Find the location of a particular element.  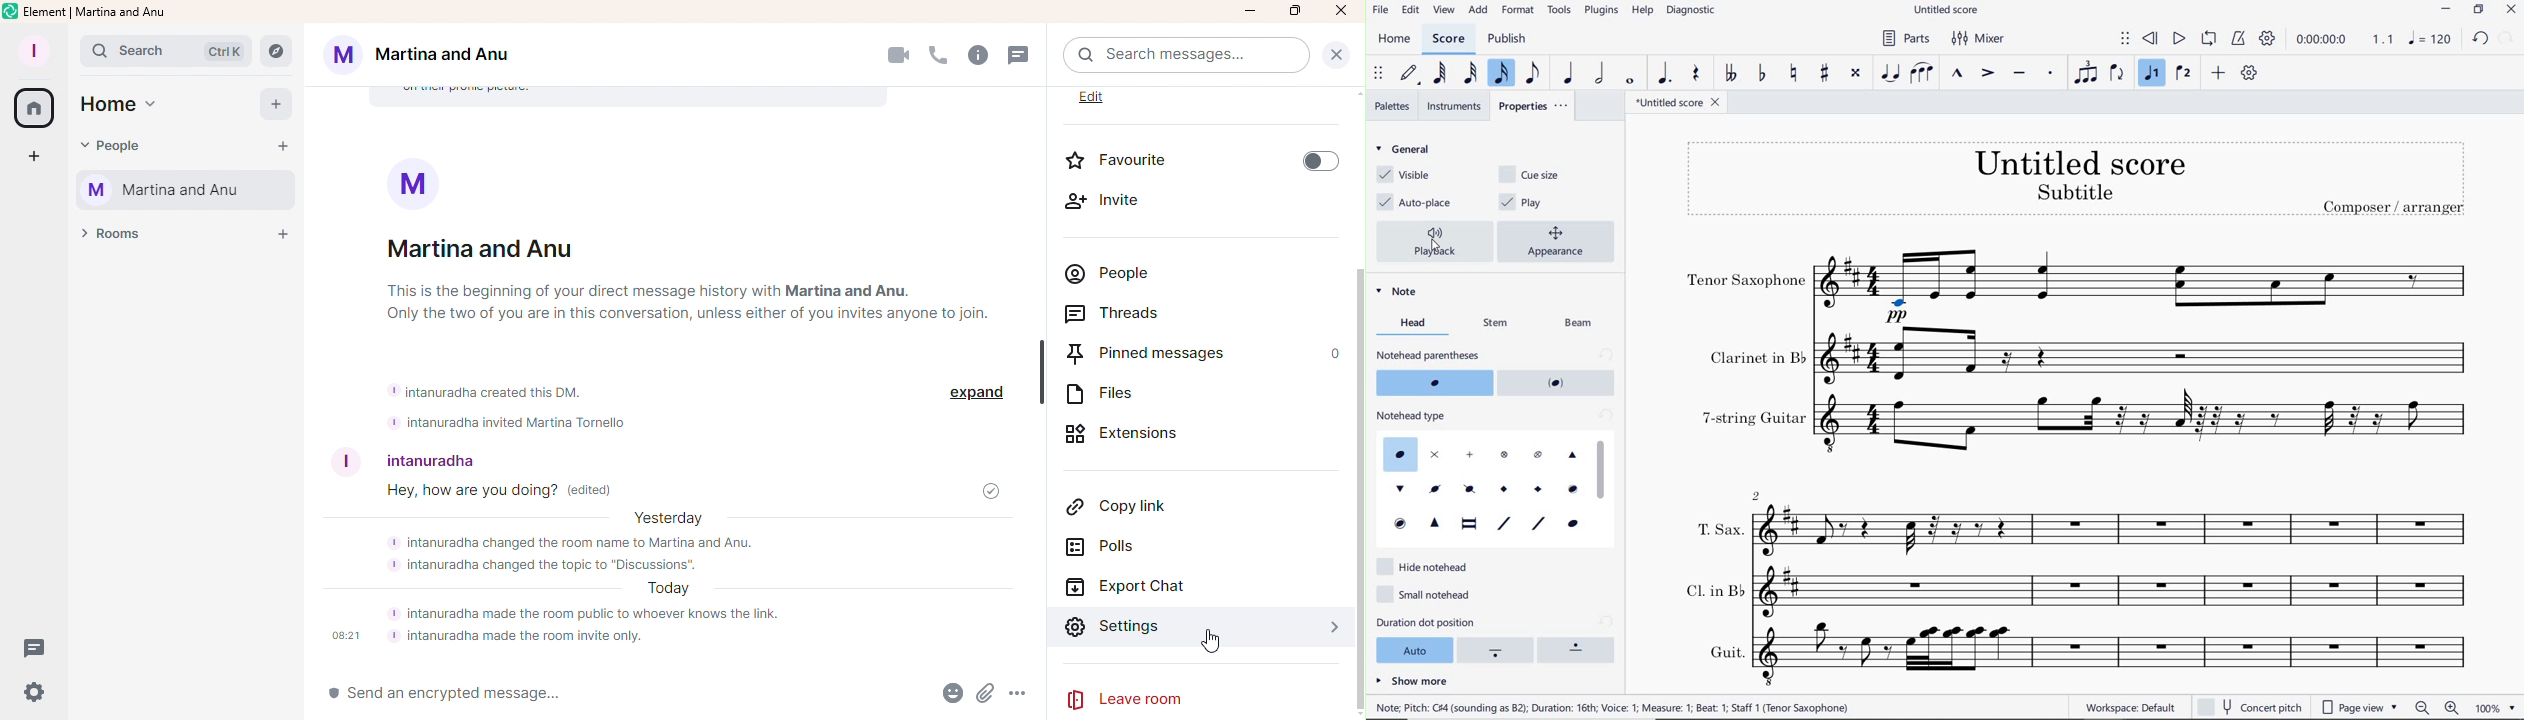

Guit. is located at coordinates (2124, 655).